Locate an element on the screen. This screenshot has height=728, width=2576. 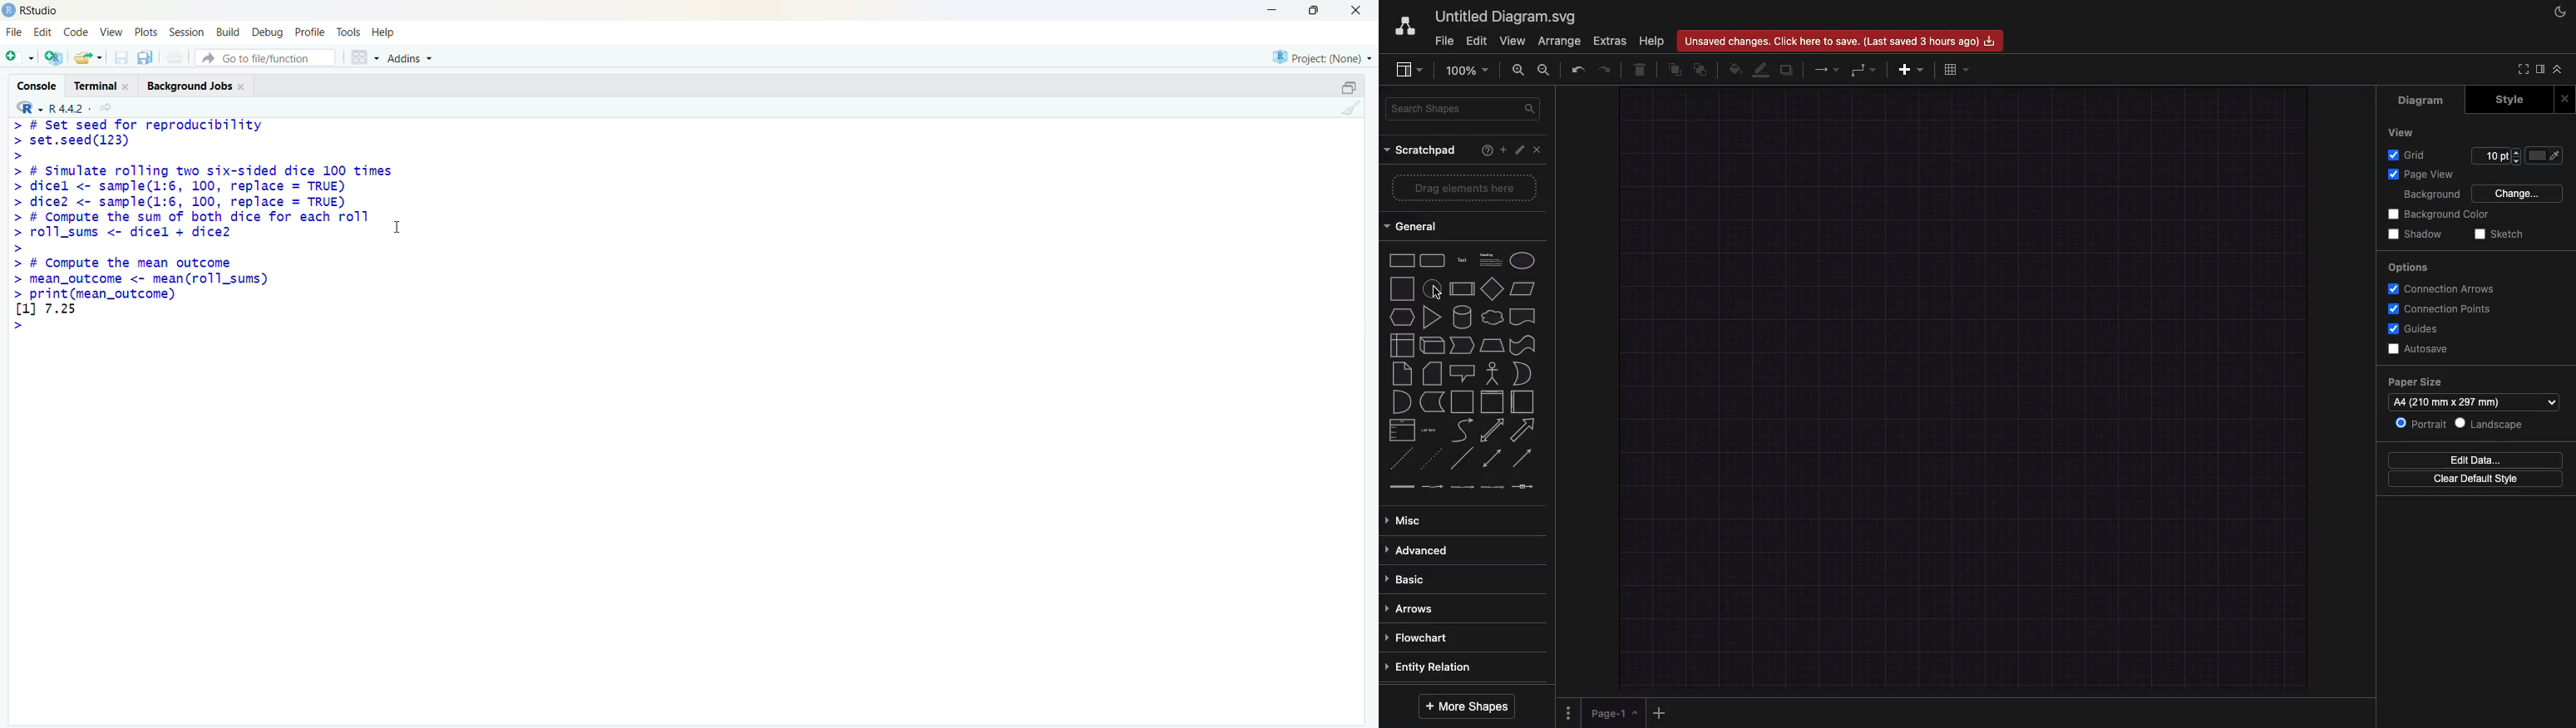
close is located at coordinates (126, 87).